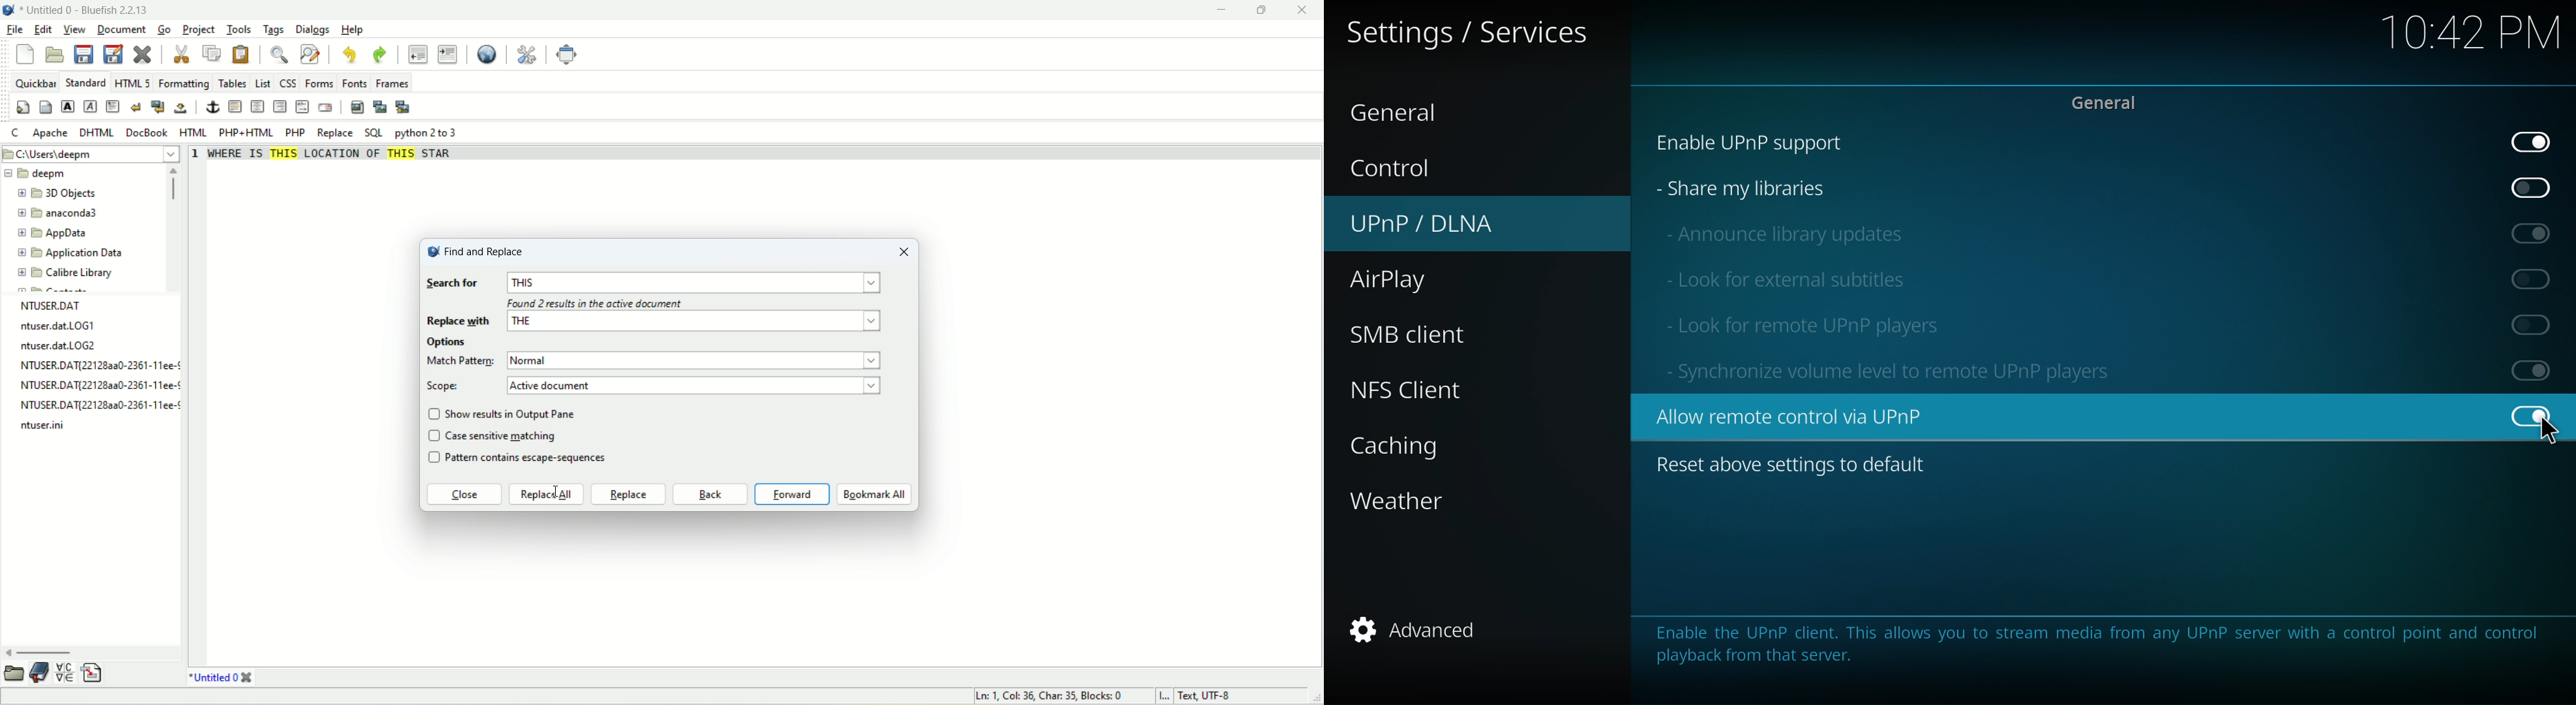  I want to click on nfs client, so click(1418, 392).